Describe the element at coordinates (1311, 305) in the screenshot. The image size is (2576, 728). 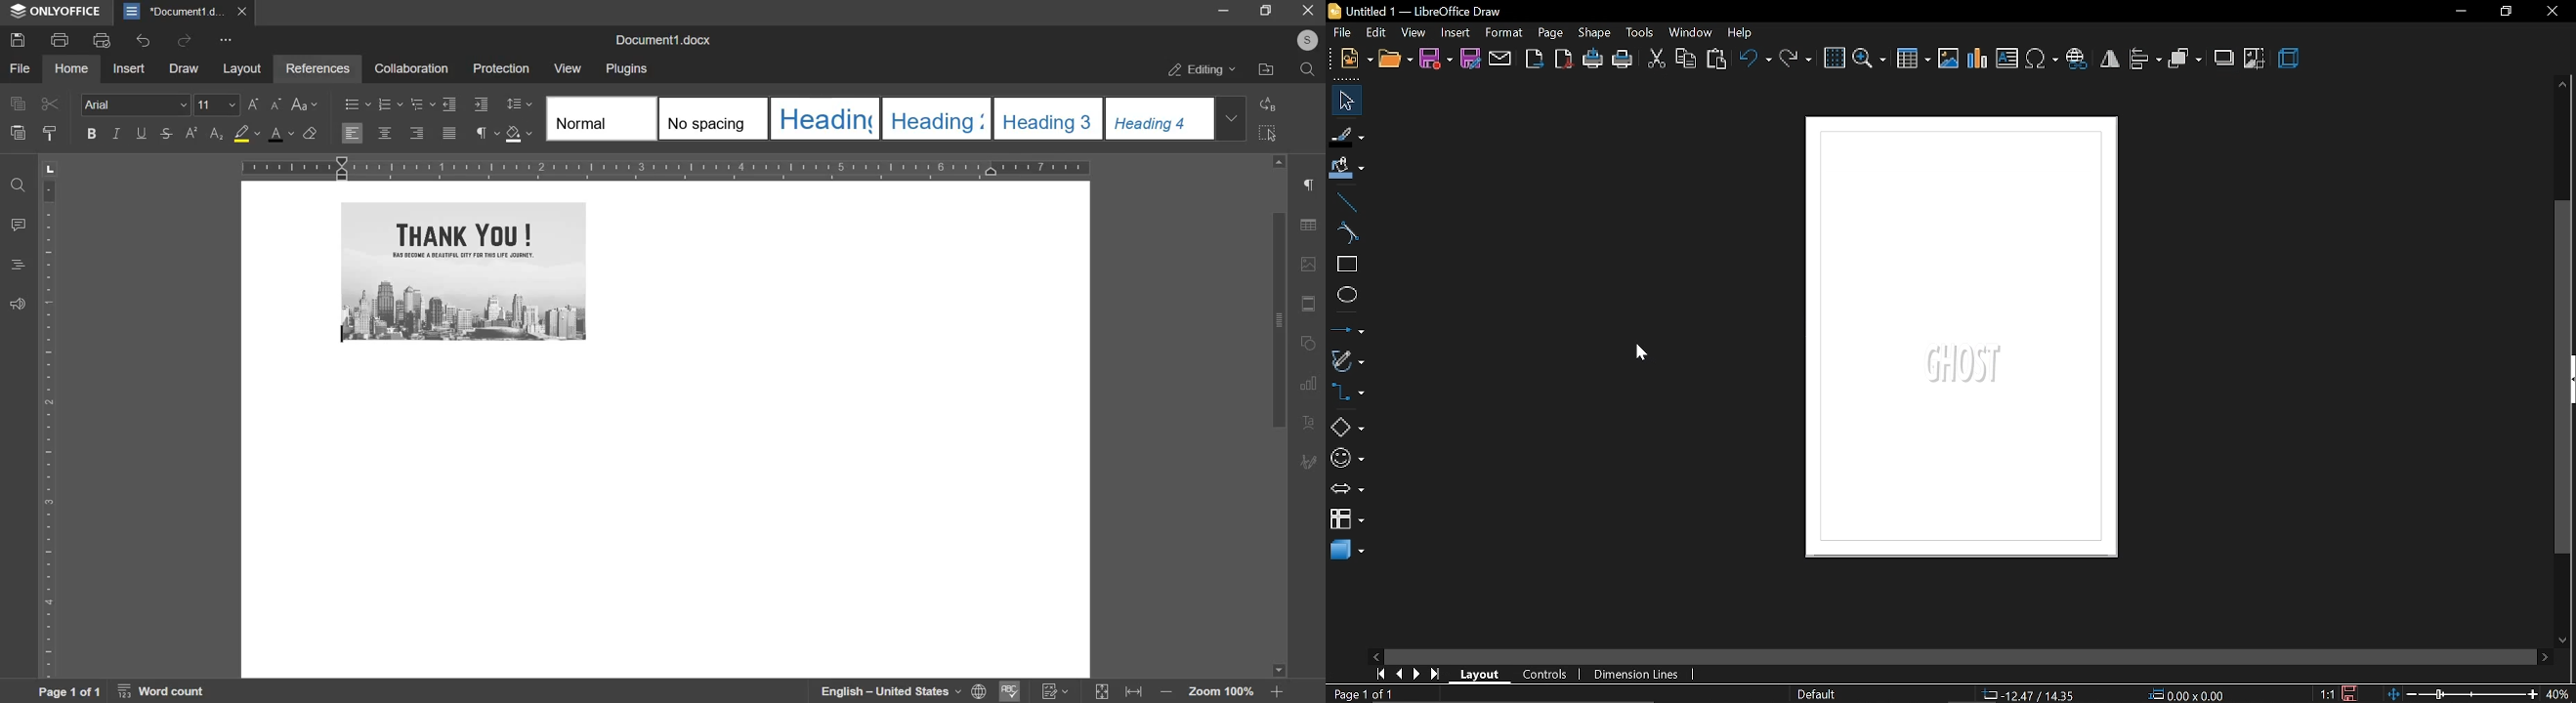
I see `fit` at that location.